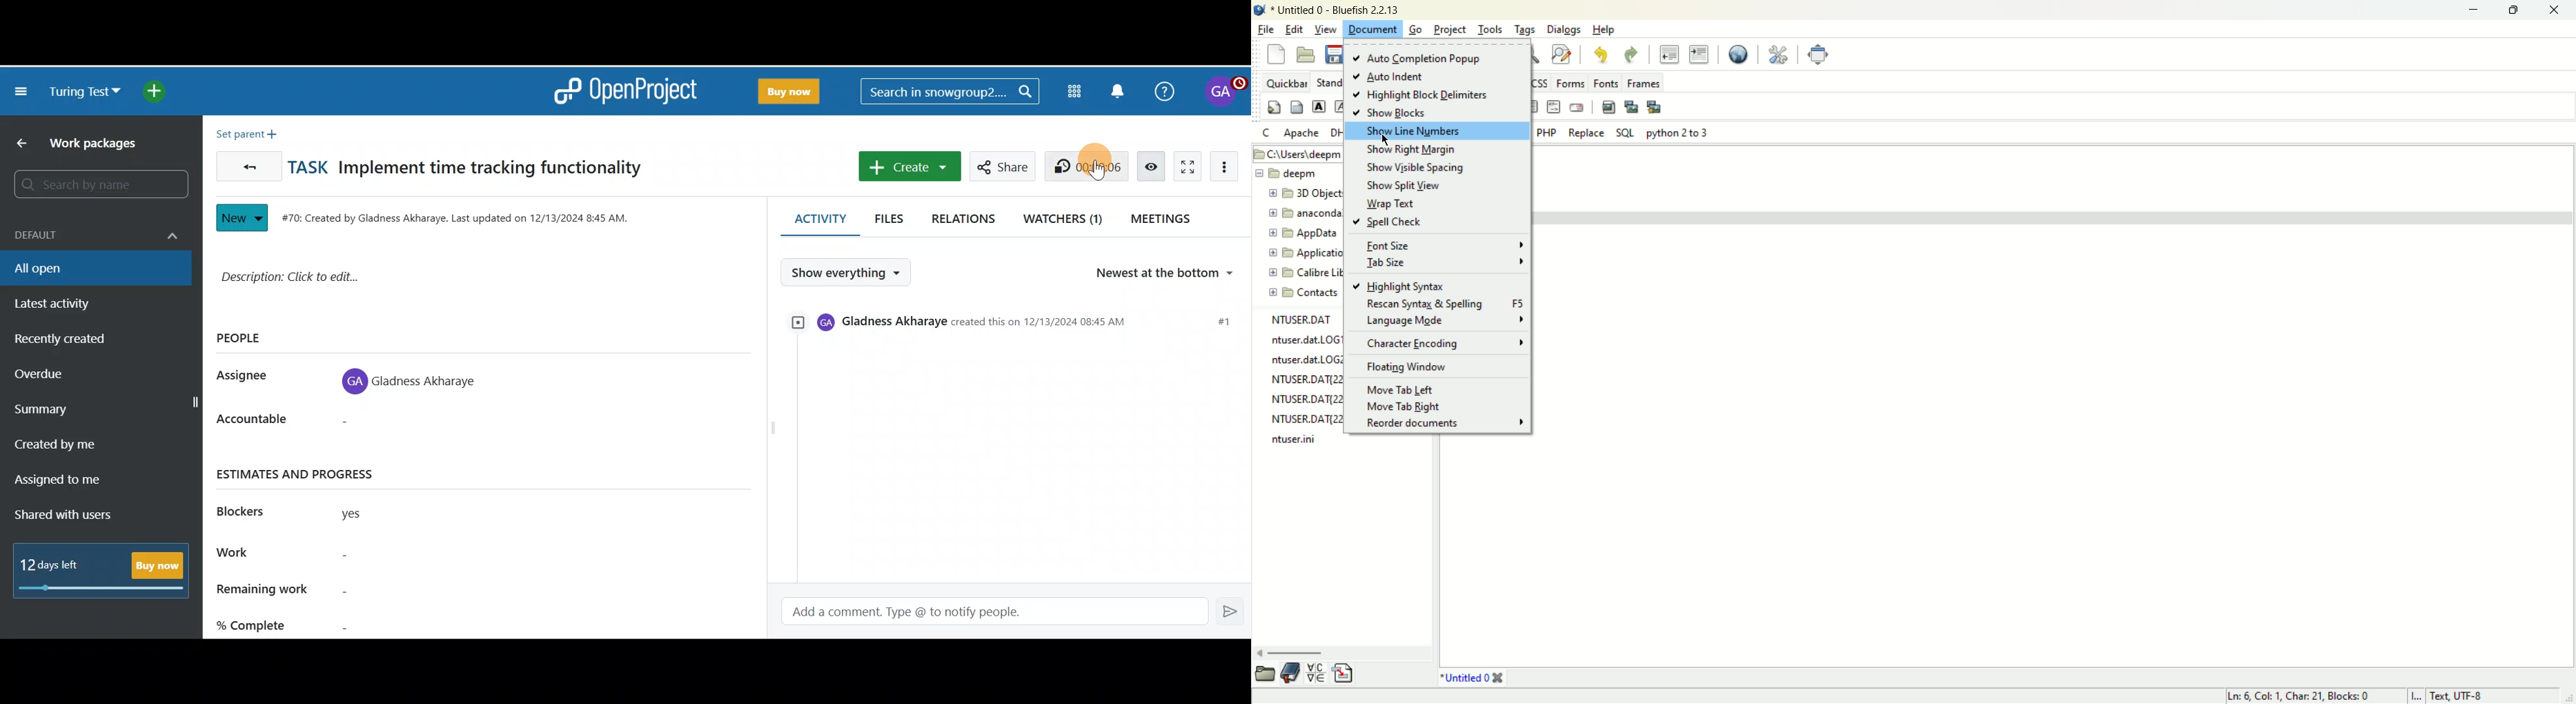 This screenshot has width=2576, height=728. I want to click on undo, so click(1600, 55).